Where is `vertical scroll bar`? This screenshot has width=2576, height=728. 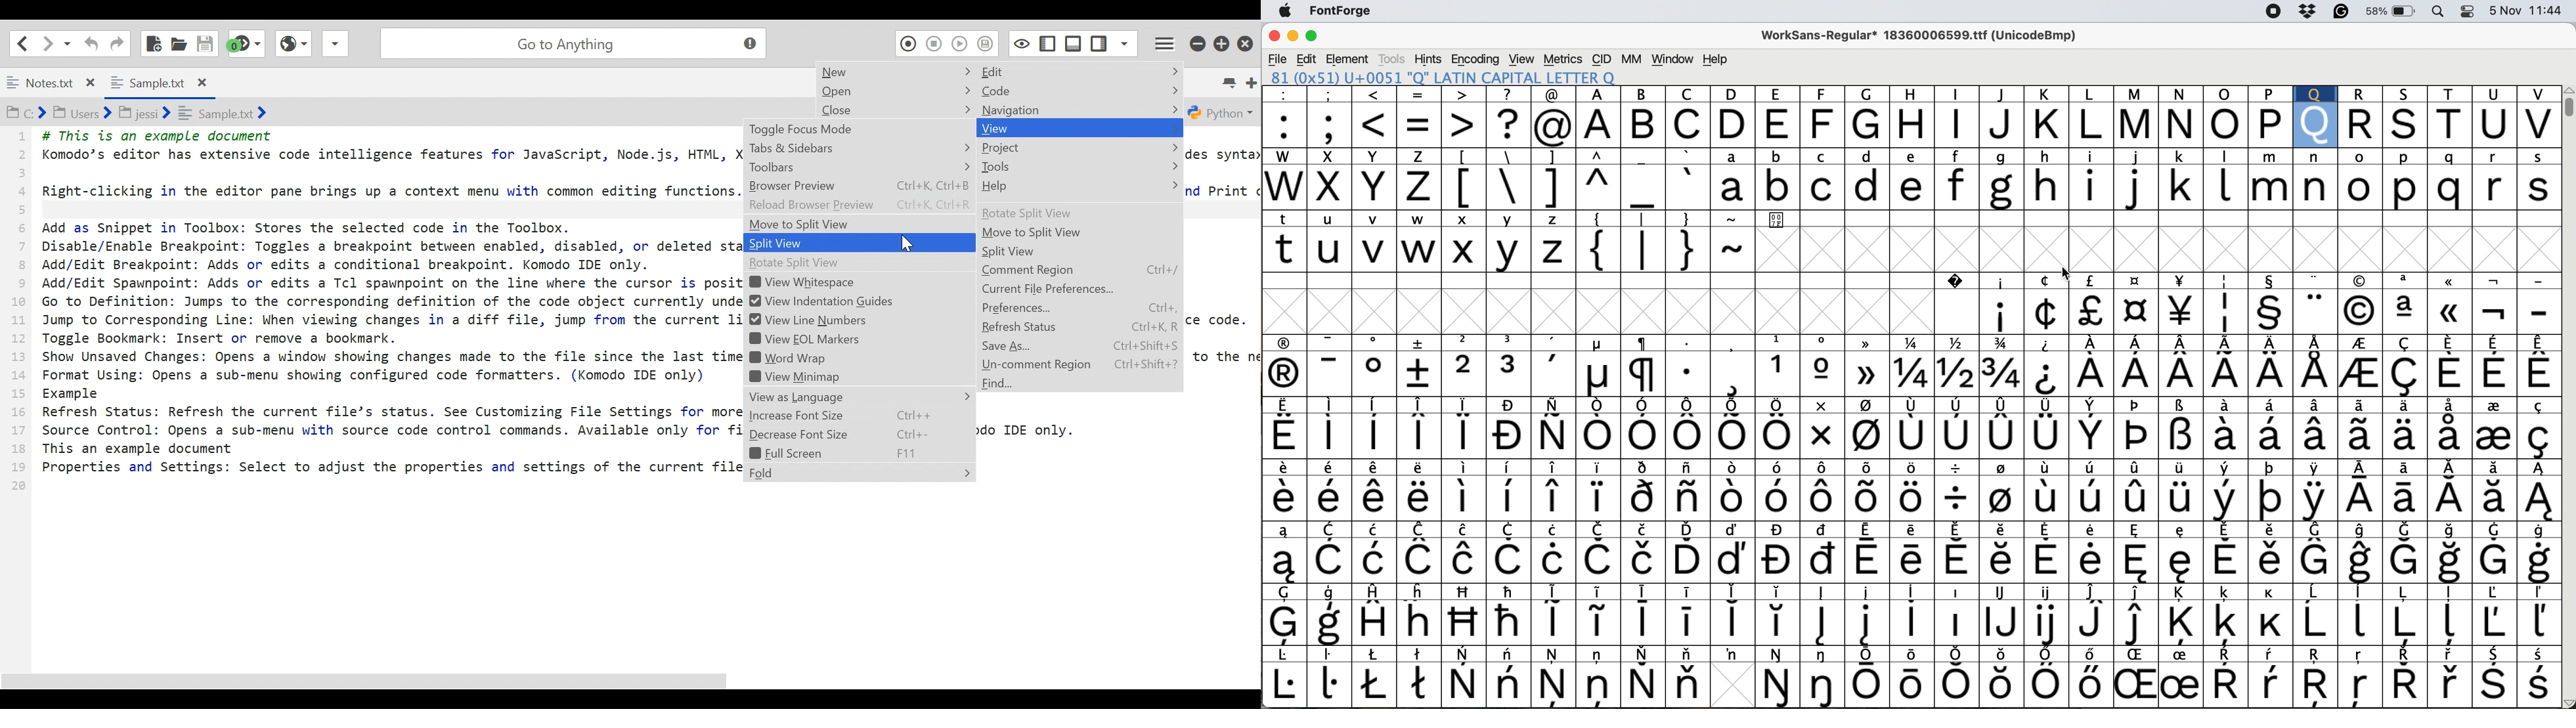
vertical scroll bar is located at coordinates (2566, 104).